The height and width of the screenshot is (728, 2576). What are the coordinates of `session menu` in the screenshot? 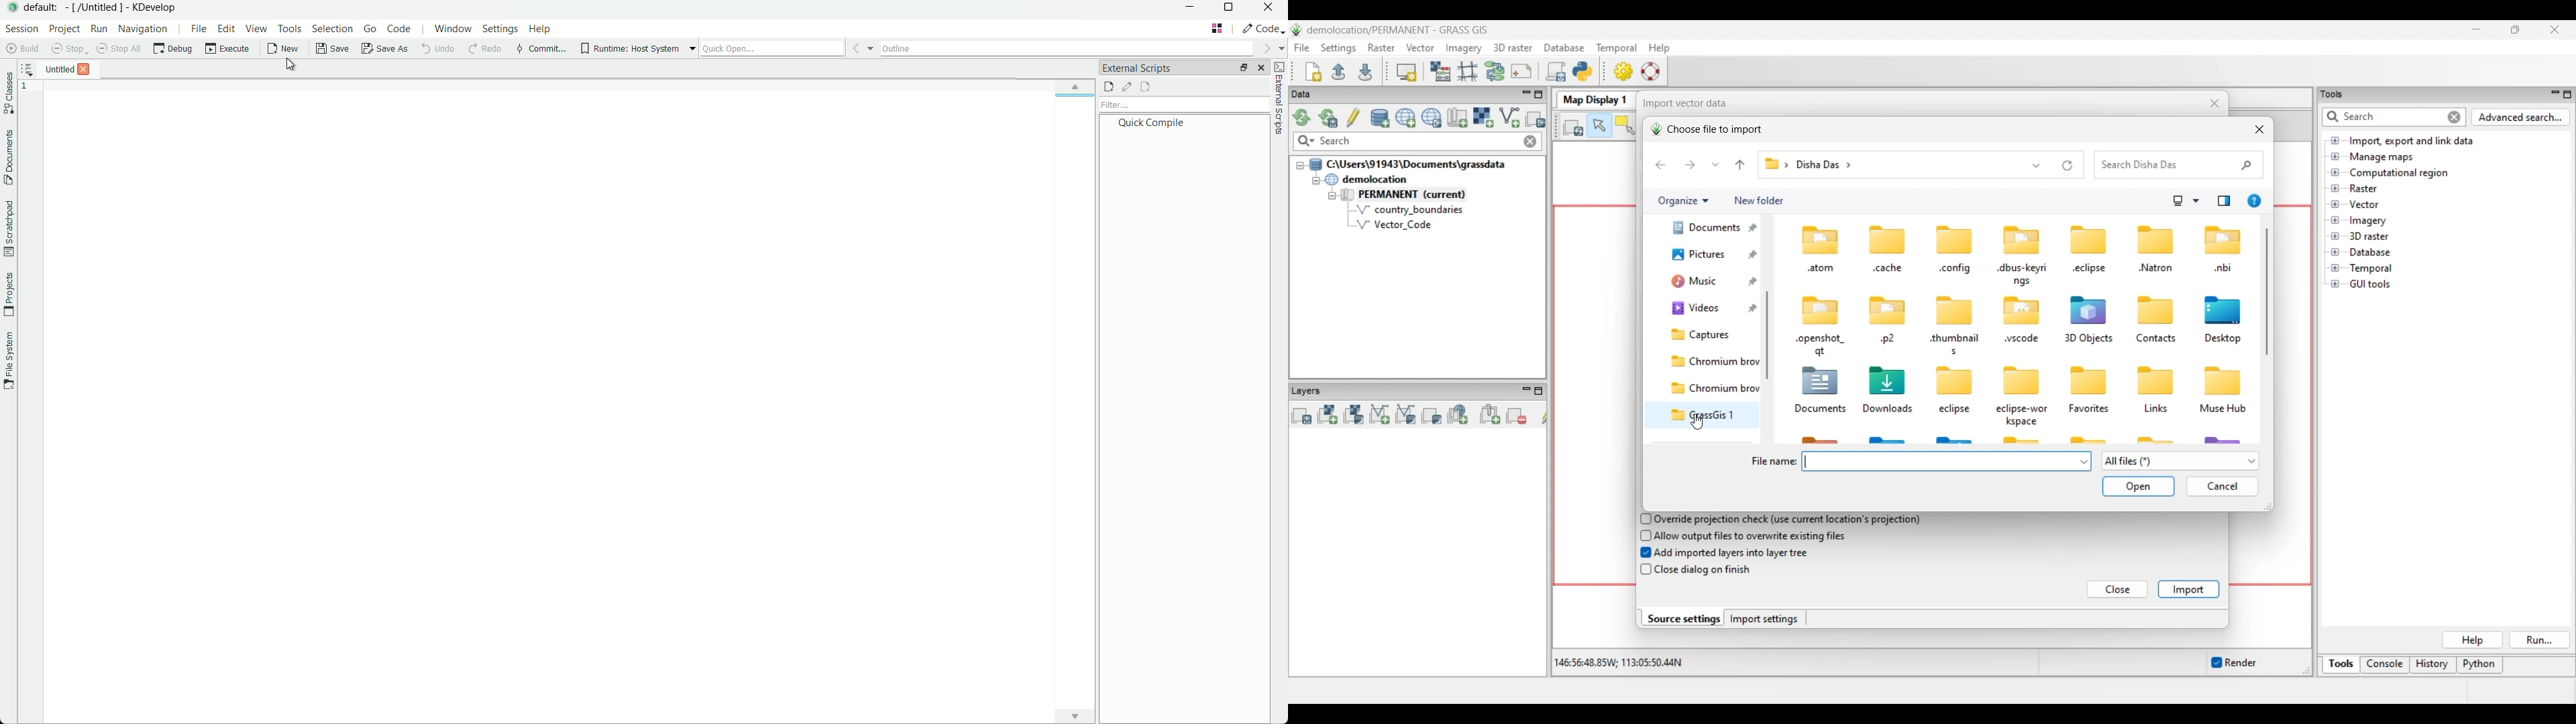 It's located at (23, 29).